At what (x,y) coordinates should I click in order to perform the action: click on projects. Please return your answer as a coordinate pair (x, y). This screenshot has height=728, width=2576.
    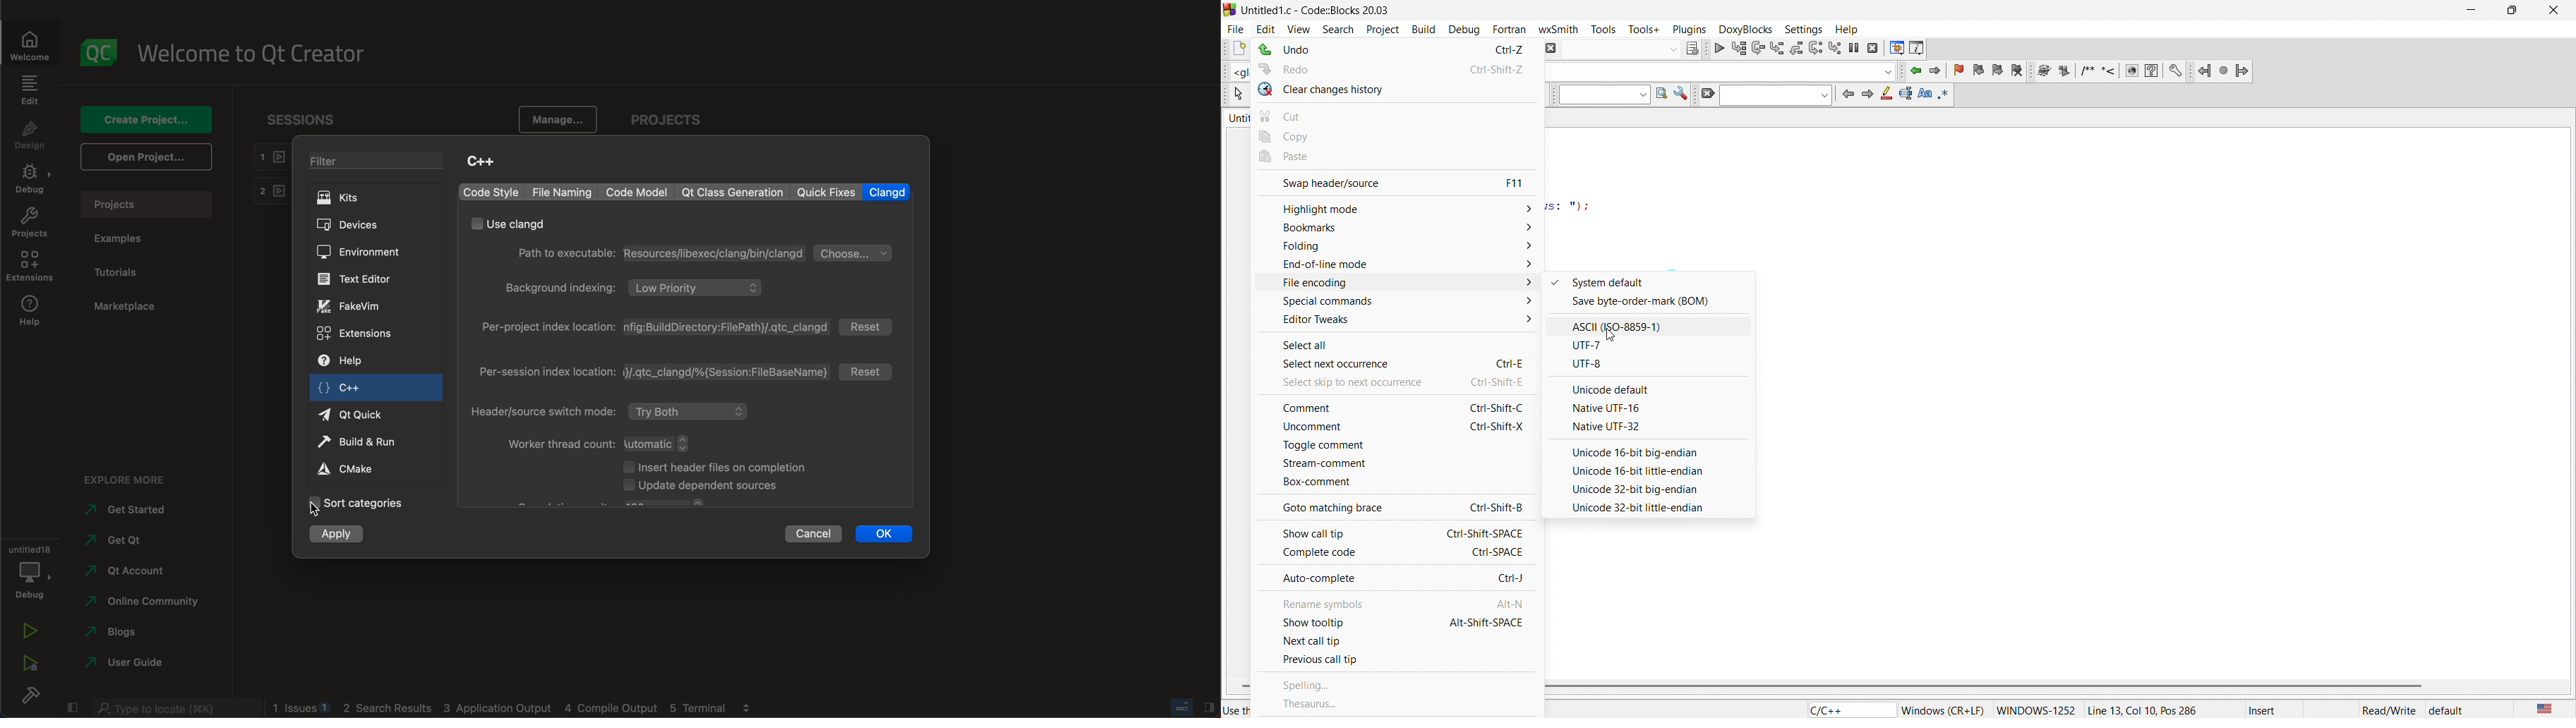
    Looking at the image, I should click on (146, 204).